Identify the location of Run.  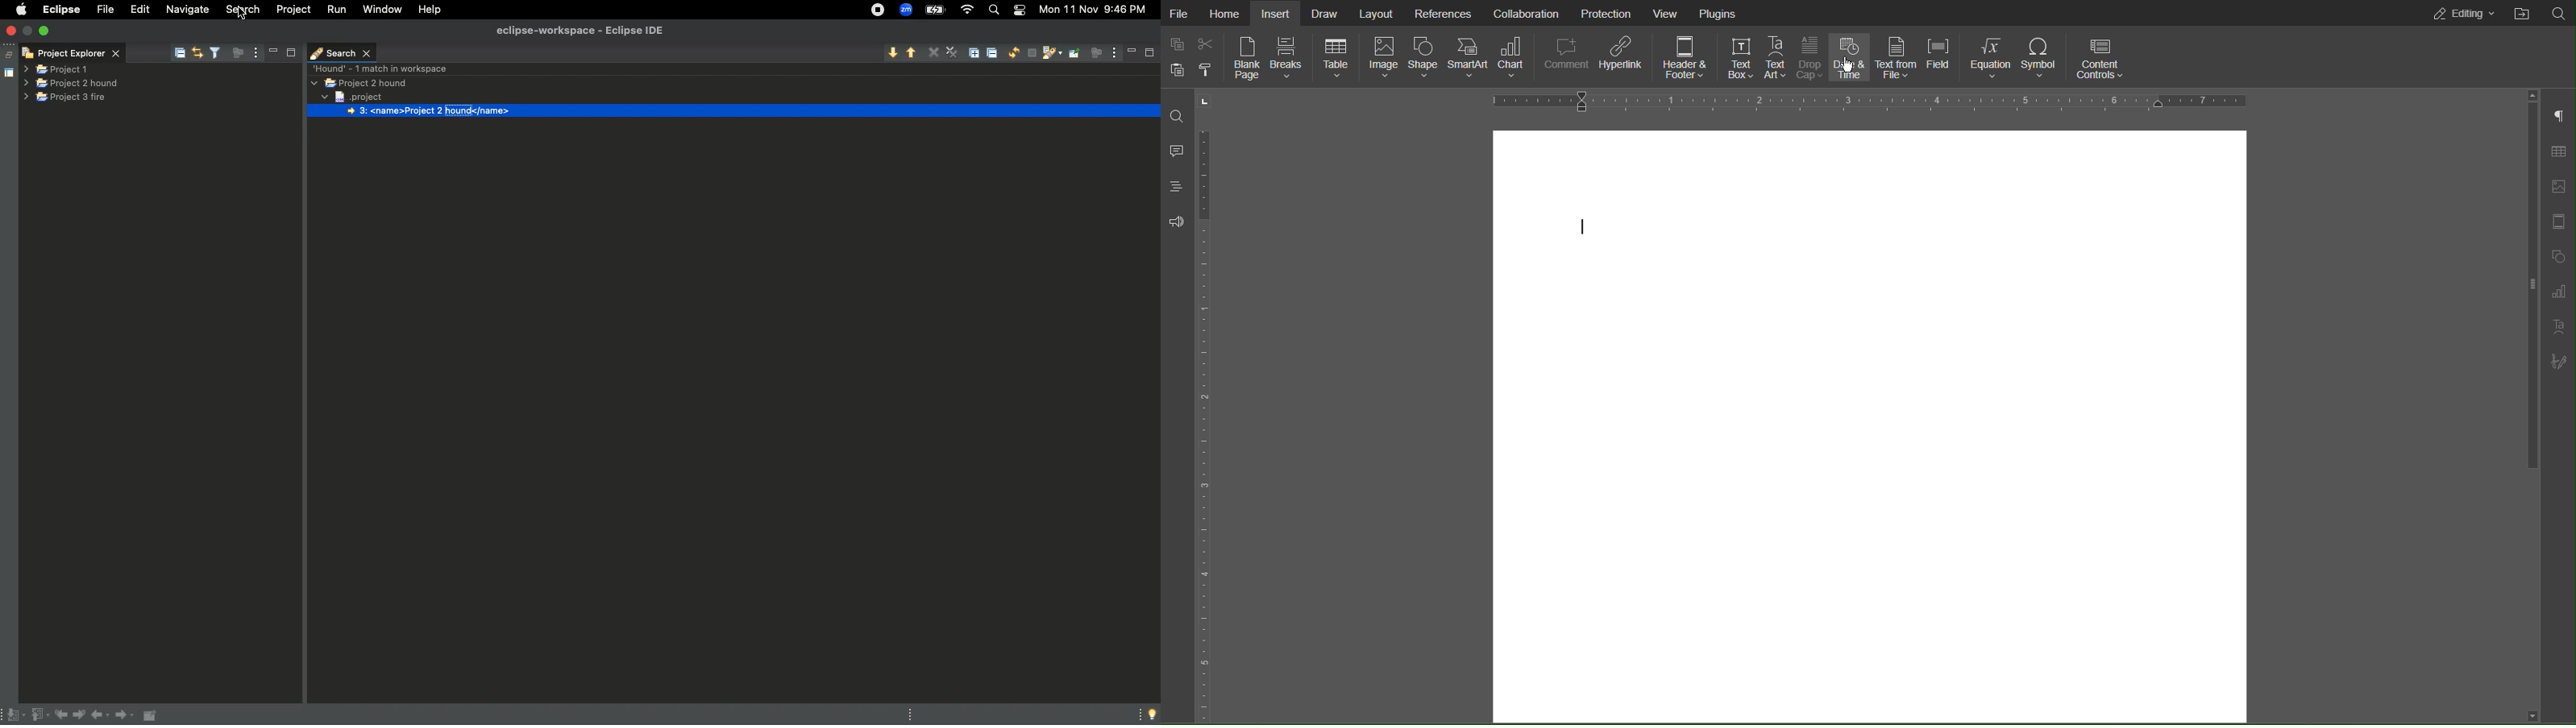
(335, 10).